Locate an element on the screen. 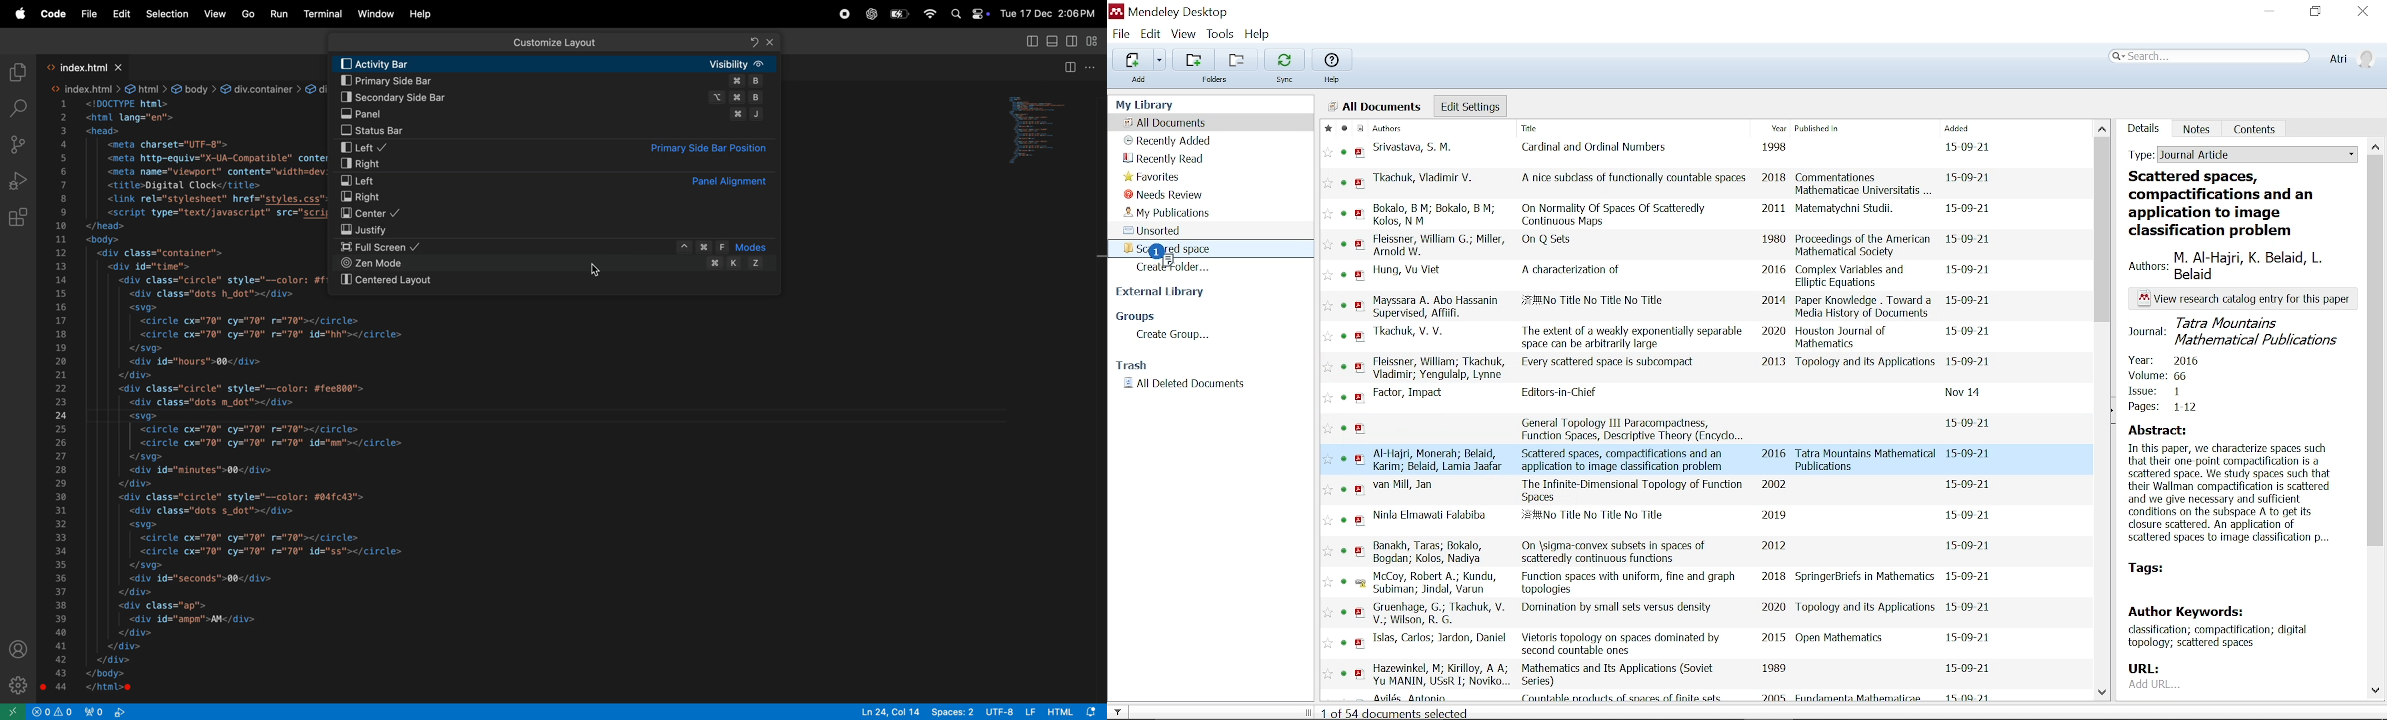 This screenshot has width=2408, height=728. left is located at coordinates (550, 180).